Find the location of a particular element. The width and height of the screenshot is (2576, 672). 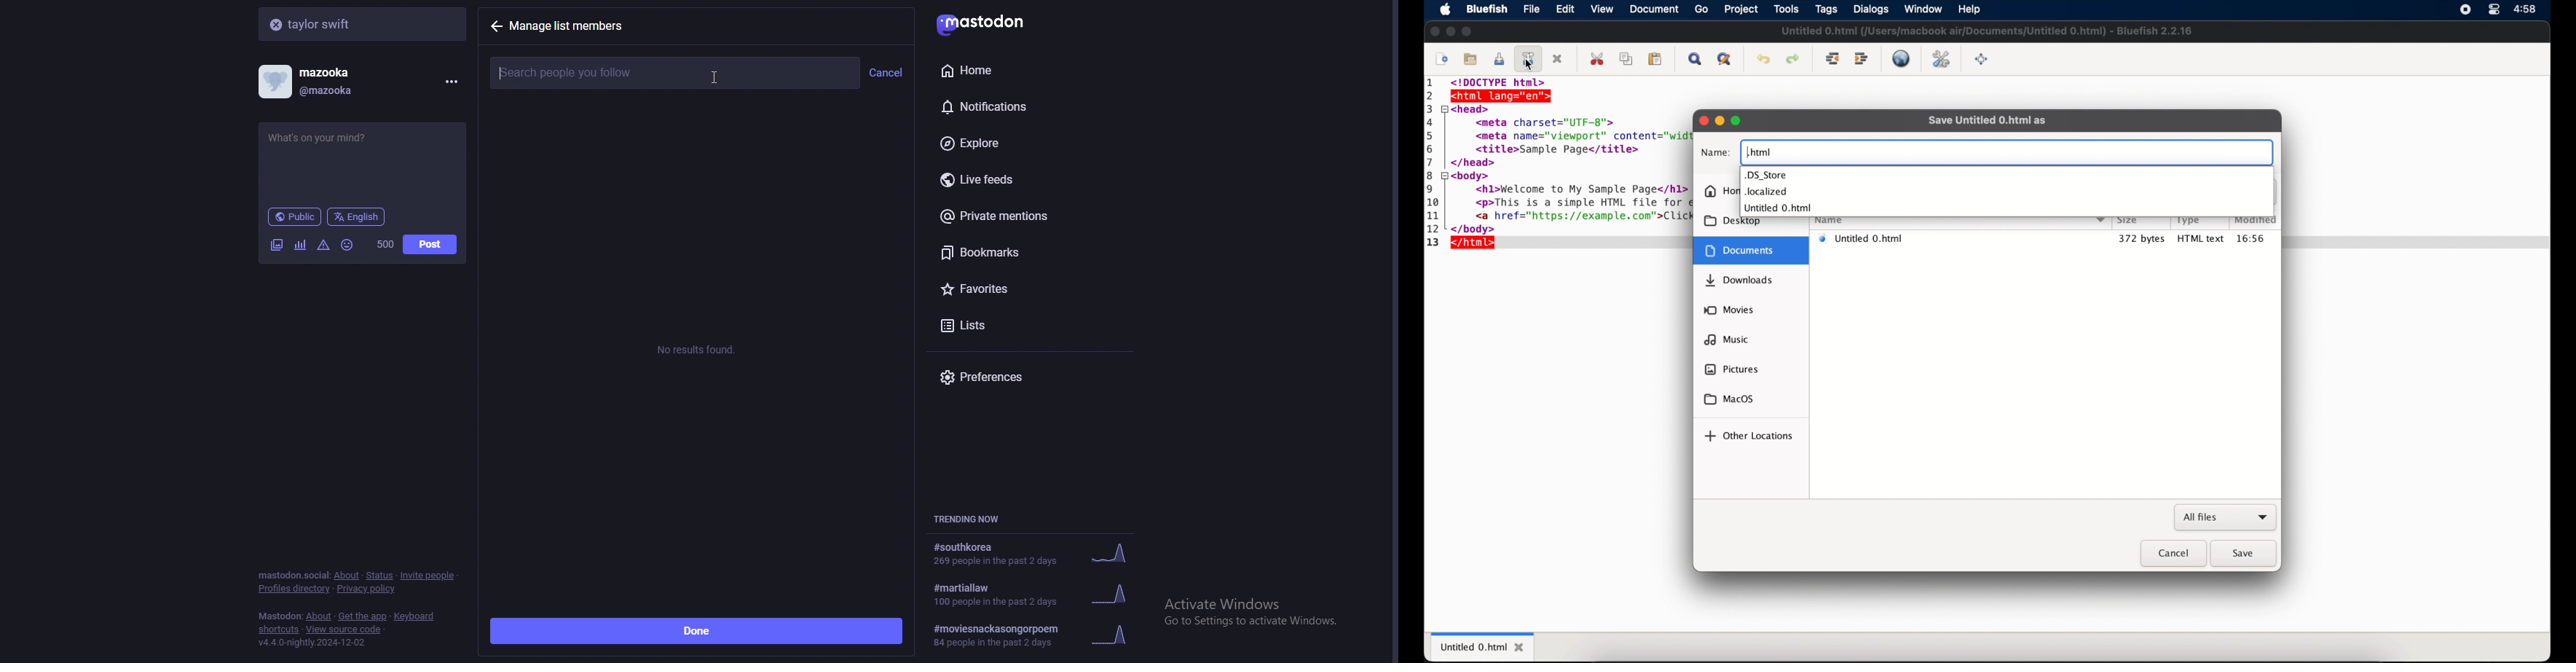

trending is located at coordinates (1032, 554).